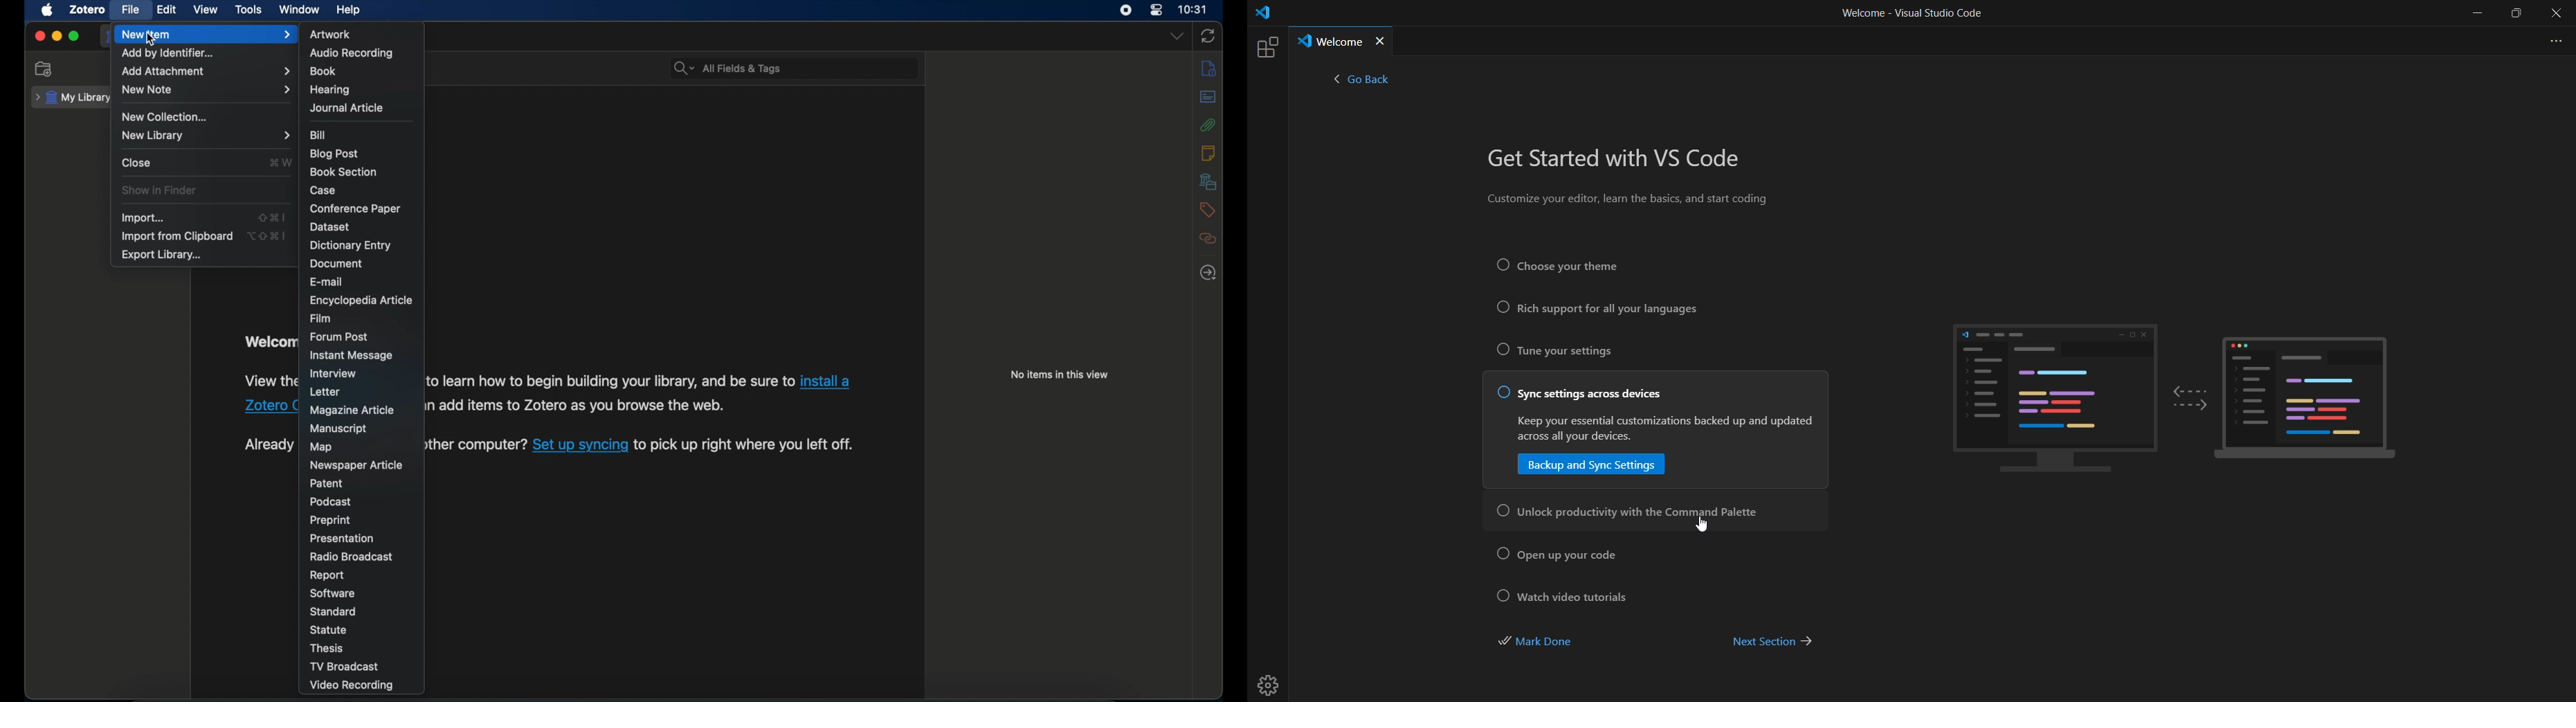 This screenshot has height=728, width=2576. I want to click on blog post, so click(336, 154).